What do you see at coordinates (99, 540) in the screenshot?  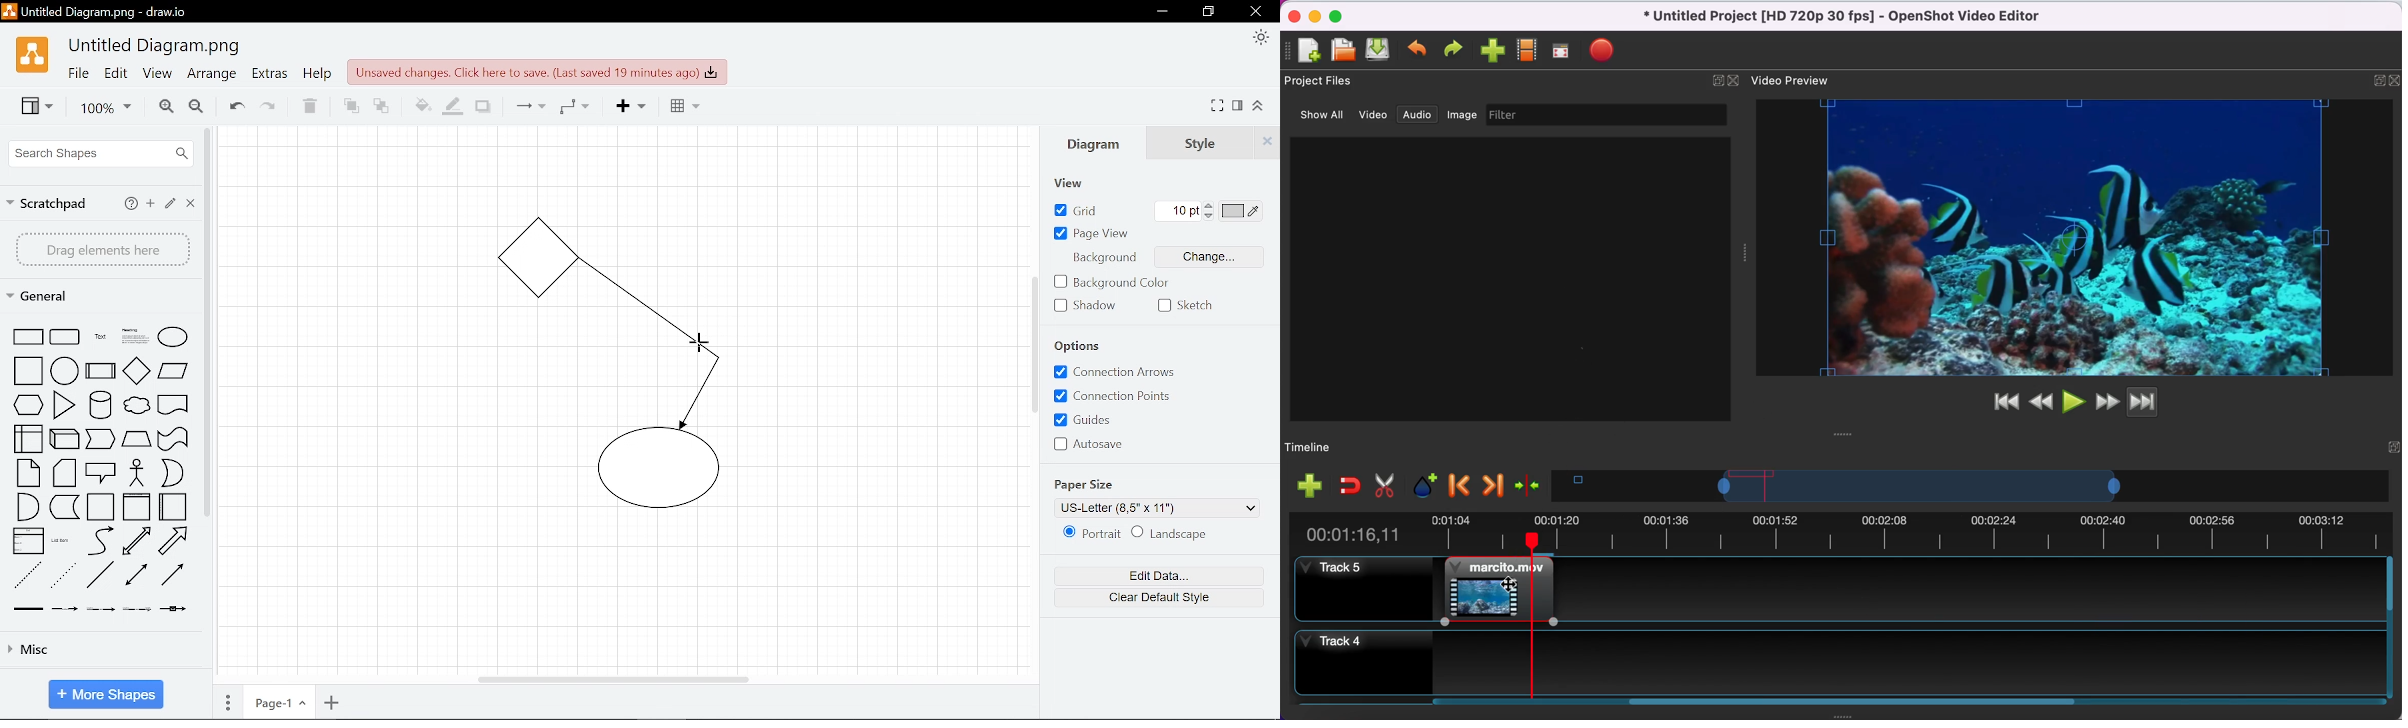 I see `shape` at bounding box center [99, 540].